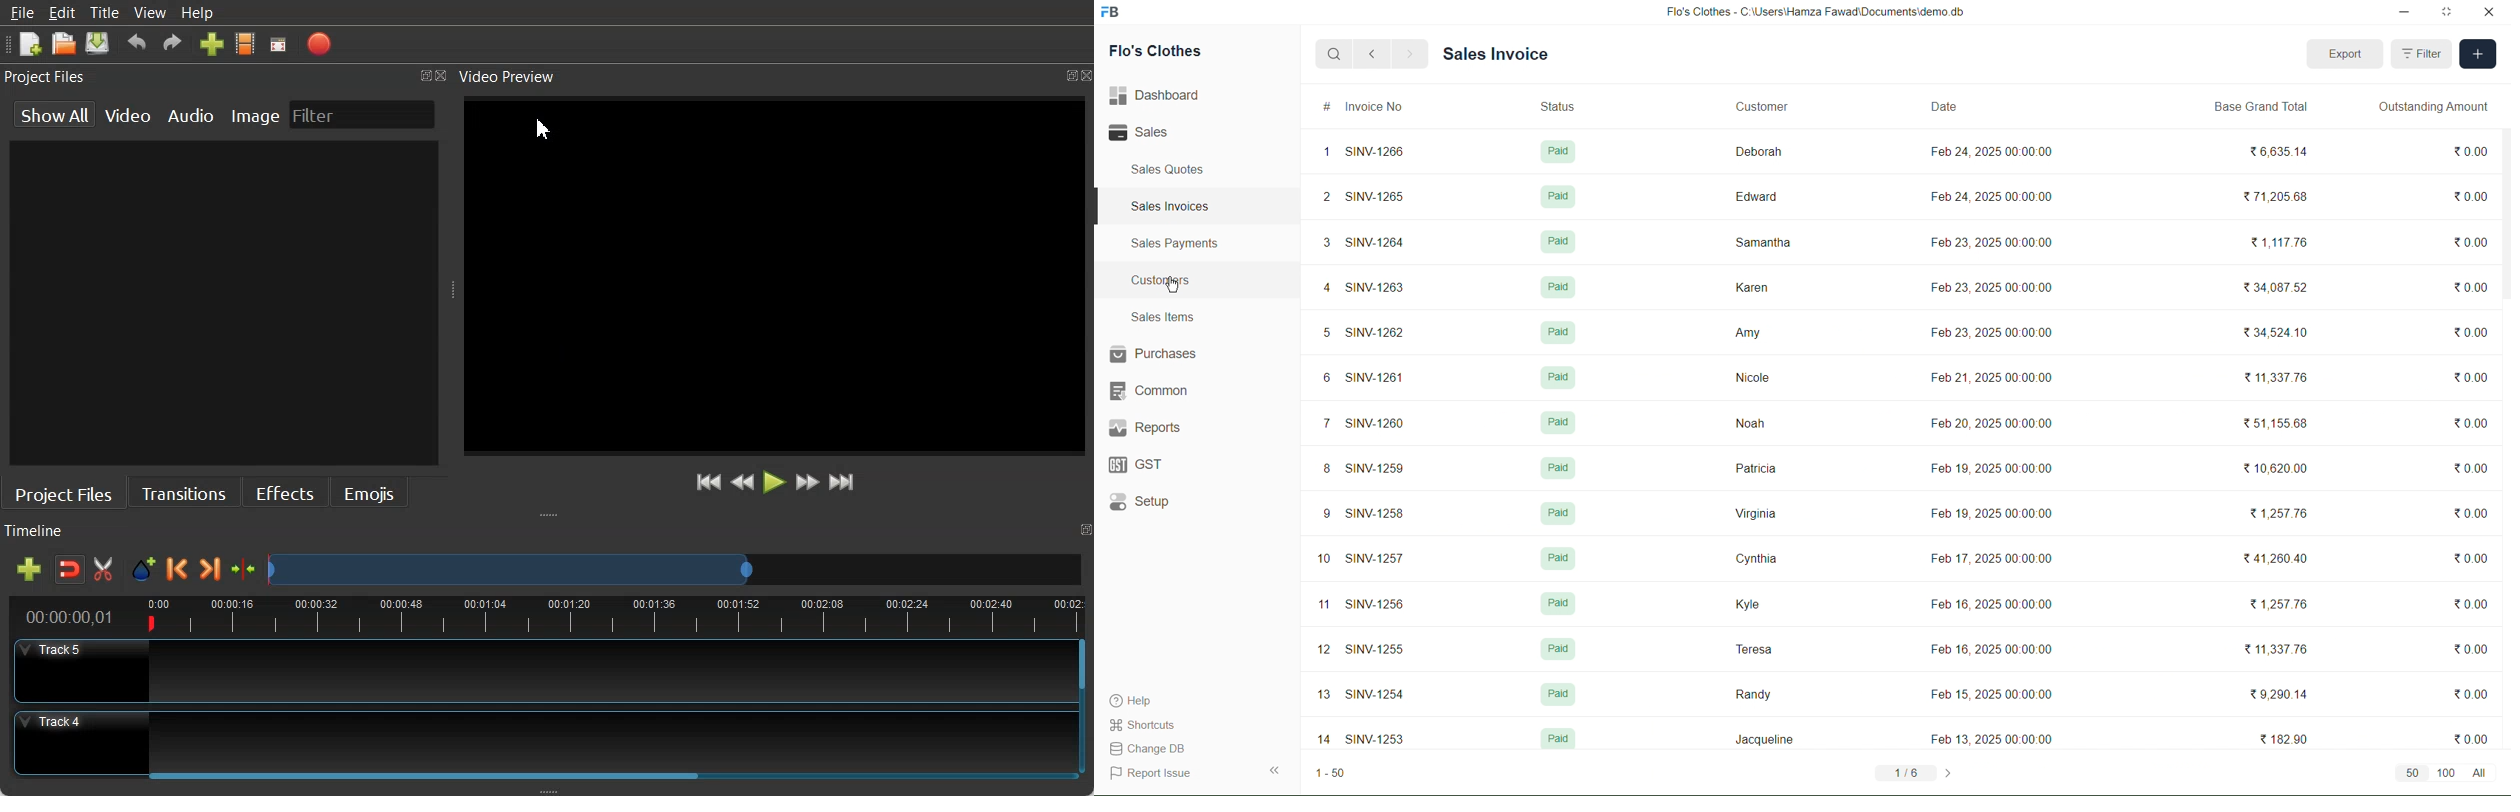 Image resolution: width=2520 pixels, height=812 pixels. What do you see at coordinates (2285, 467) in the screenshot?
I see `310,620.00` at bounding box center [2285, 467].